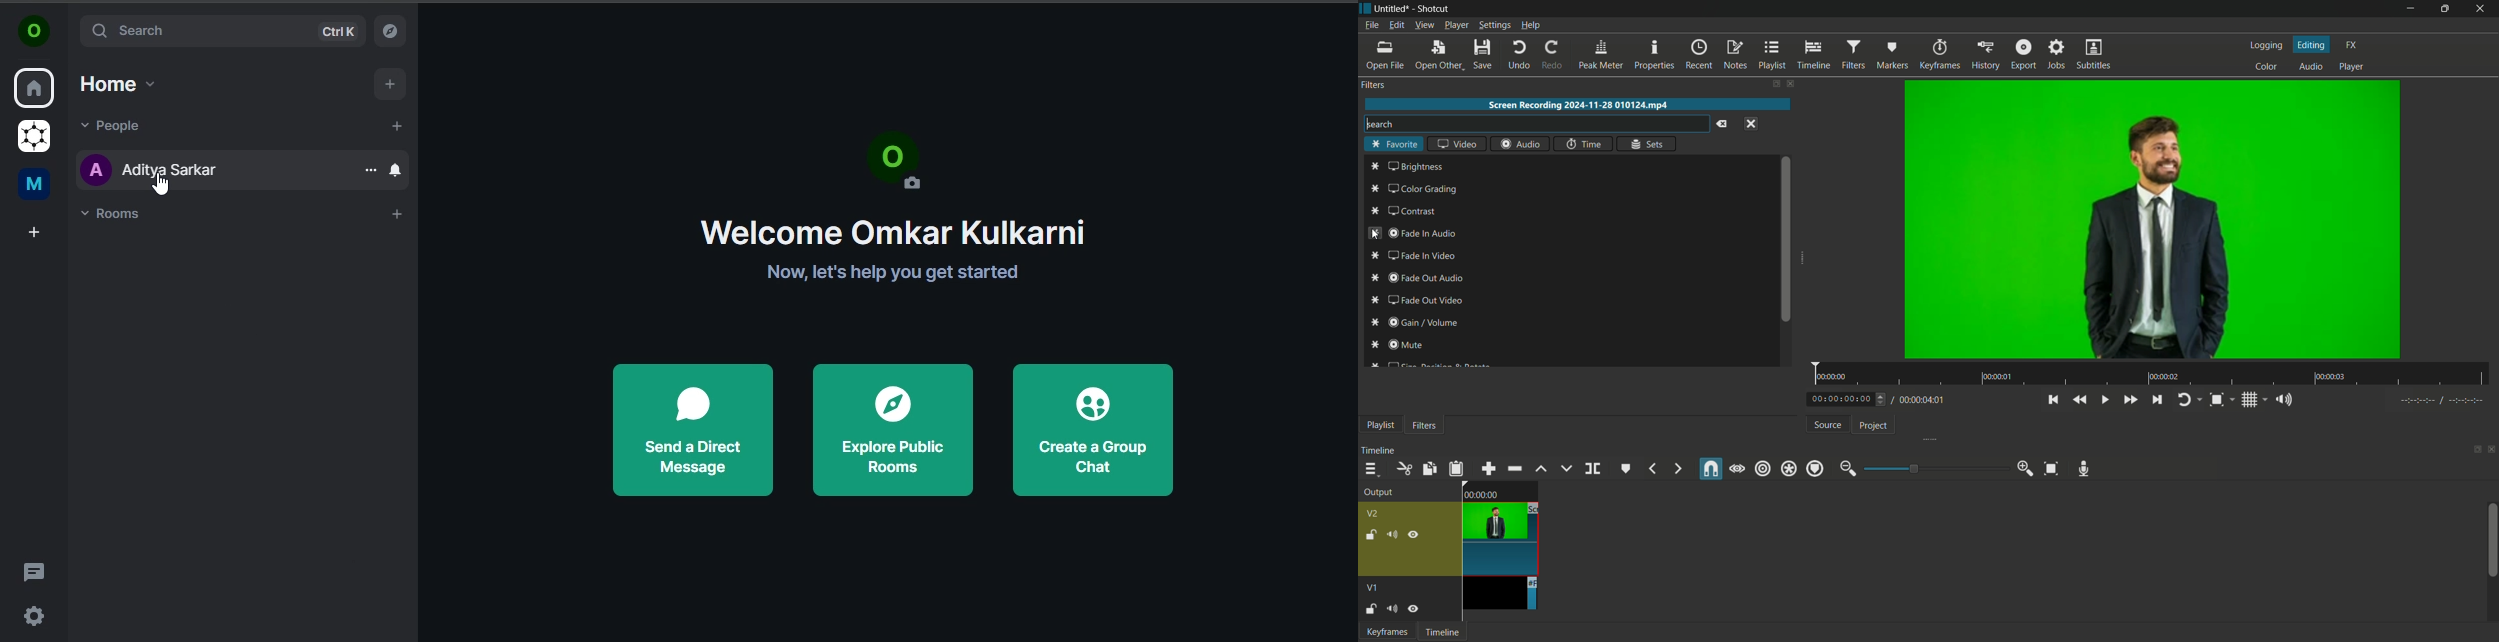 Image resolution: width=2520 pixels, height=644 pixels. I want to click on toggle play or pause, so click(2105, 401).